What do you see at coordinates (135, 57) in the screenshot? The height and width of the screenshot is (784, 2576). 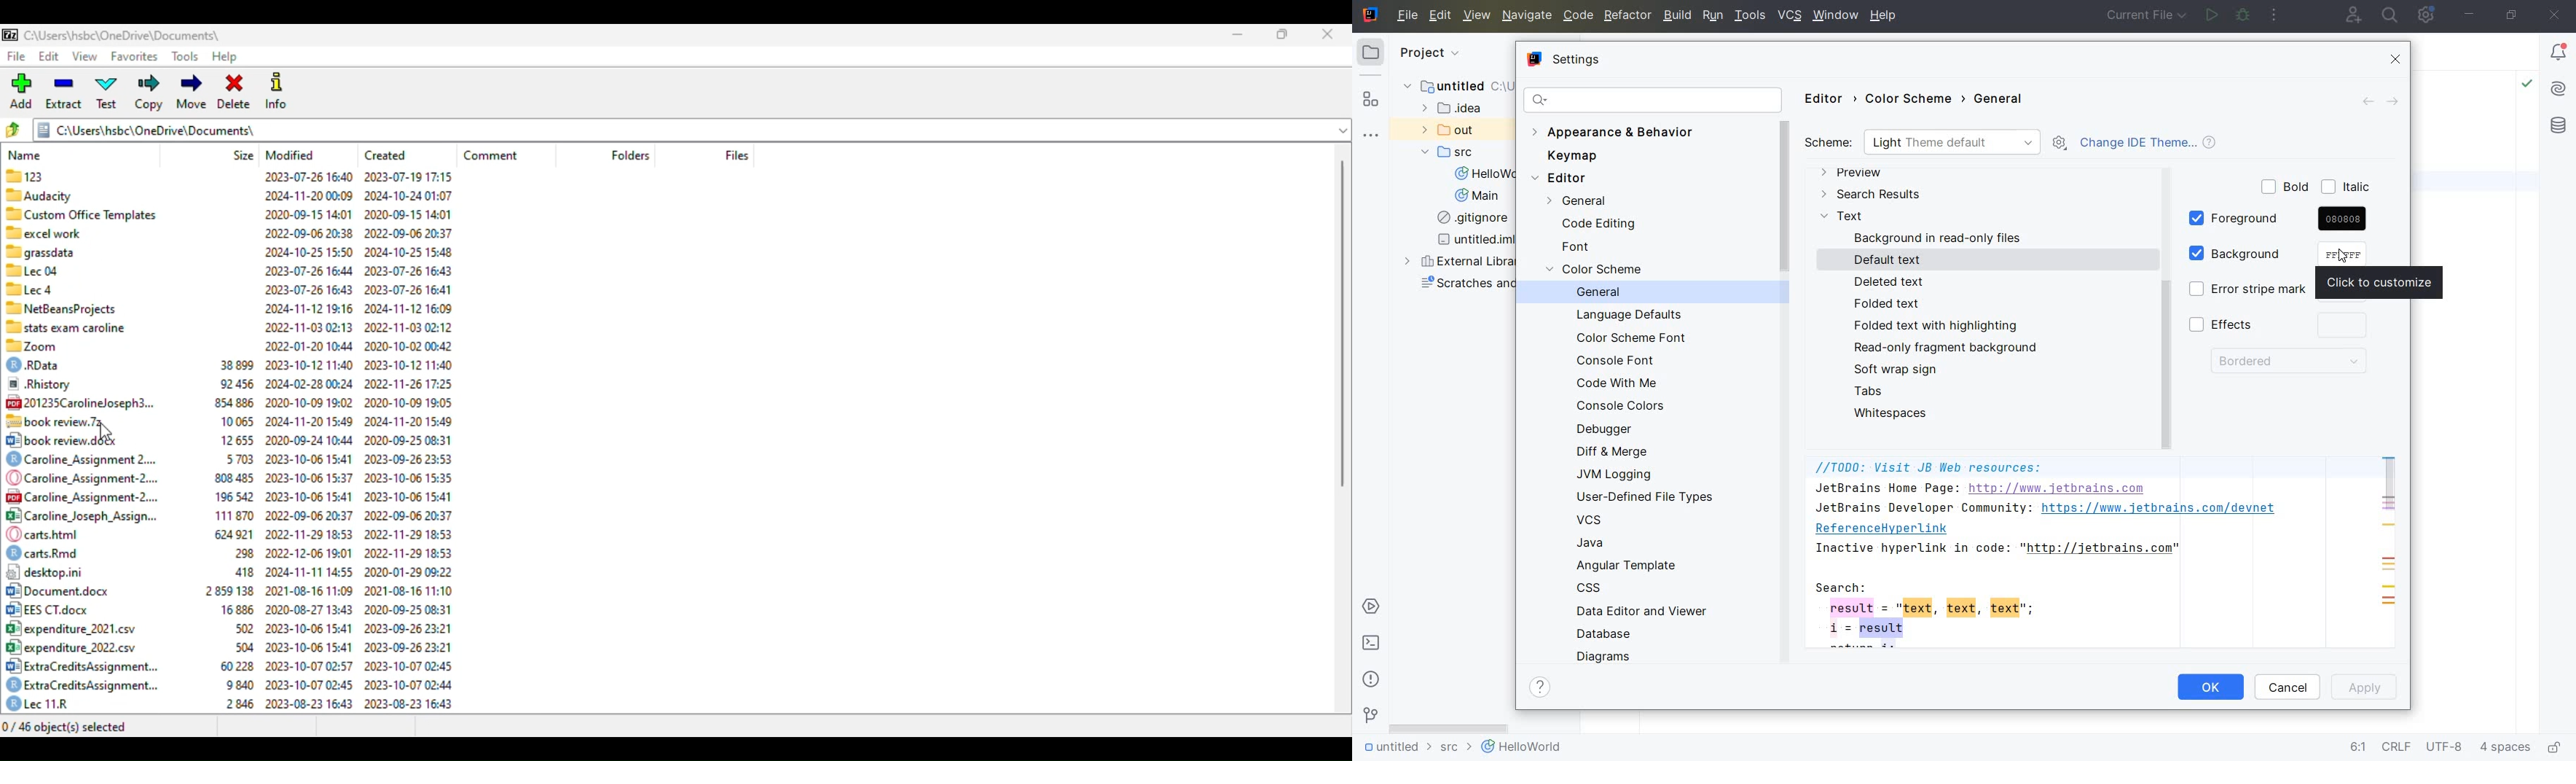 I see `favorites` at bounding box center [135, 57].